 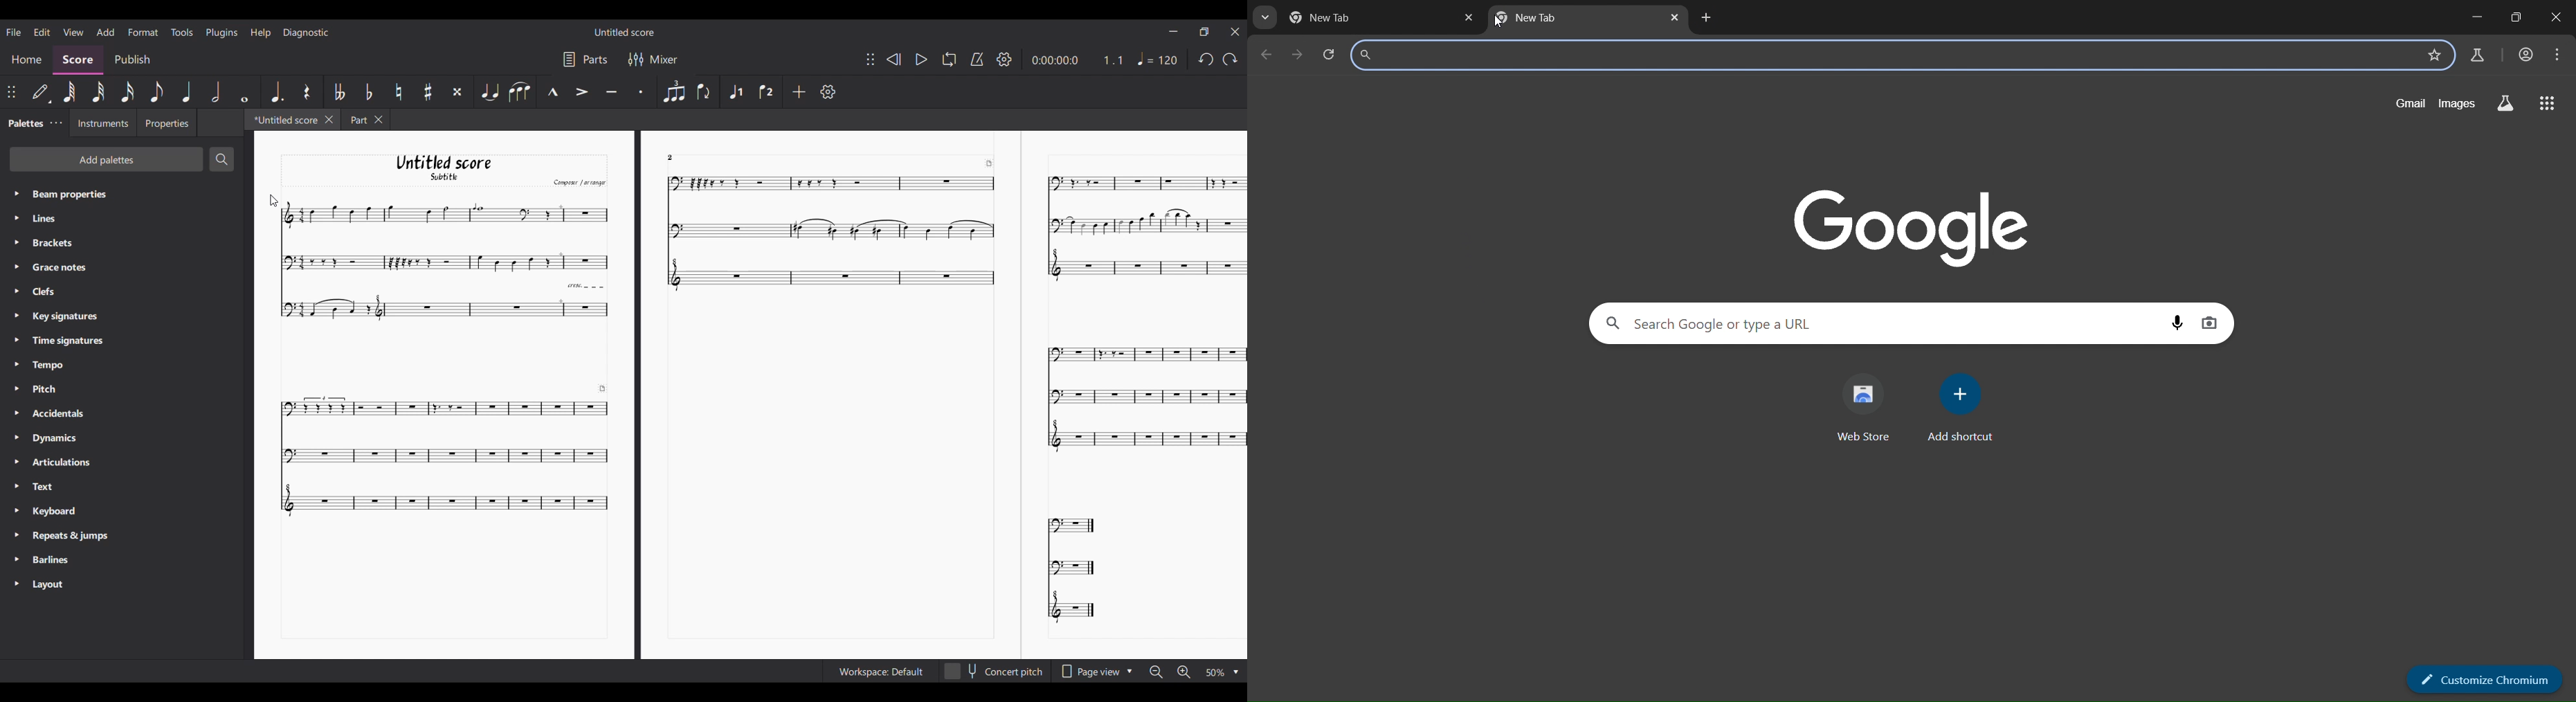 What do you see at coordinates (446, 309) in the screenshot?
I see `` at bounding box center [446, 309].